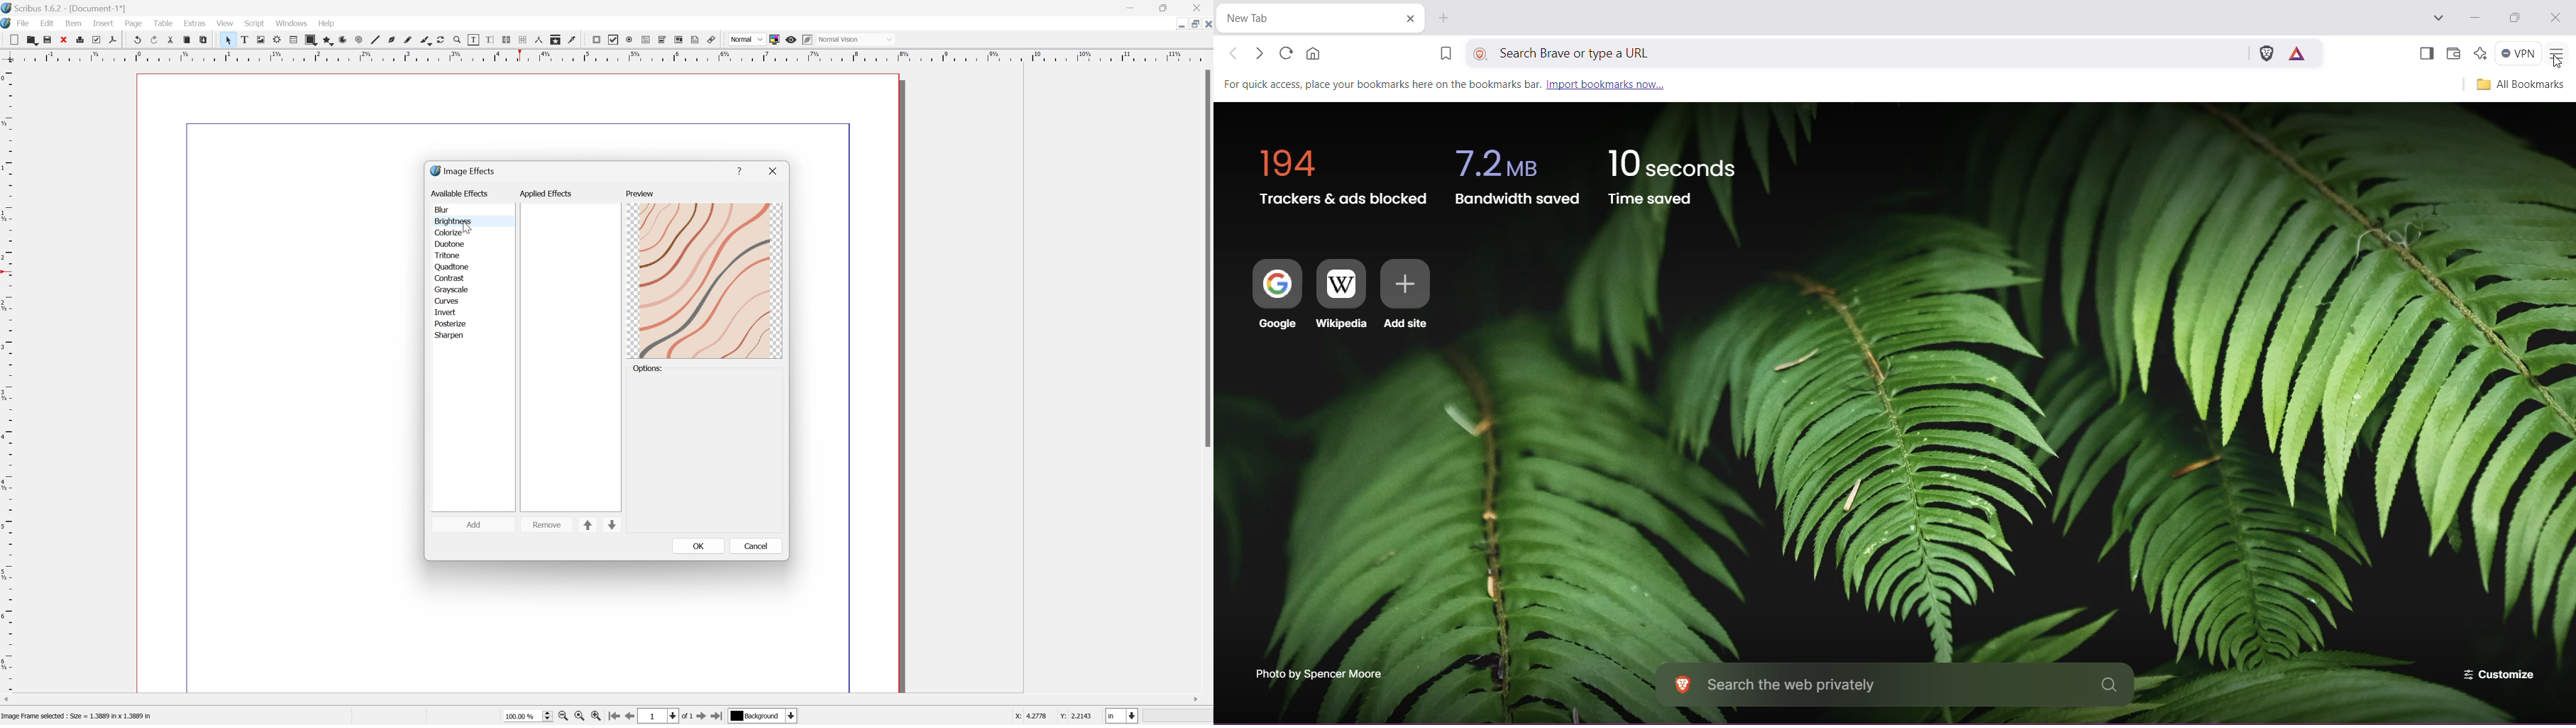 The width and height of the screenshot is (2576, 728). What do you see at coordinates (449, 254) in the screenshot?
I see `tritone` at bounding box center [449, 254].